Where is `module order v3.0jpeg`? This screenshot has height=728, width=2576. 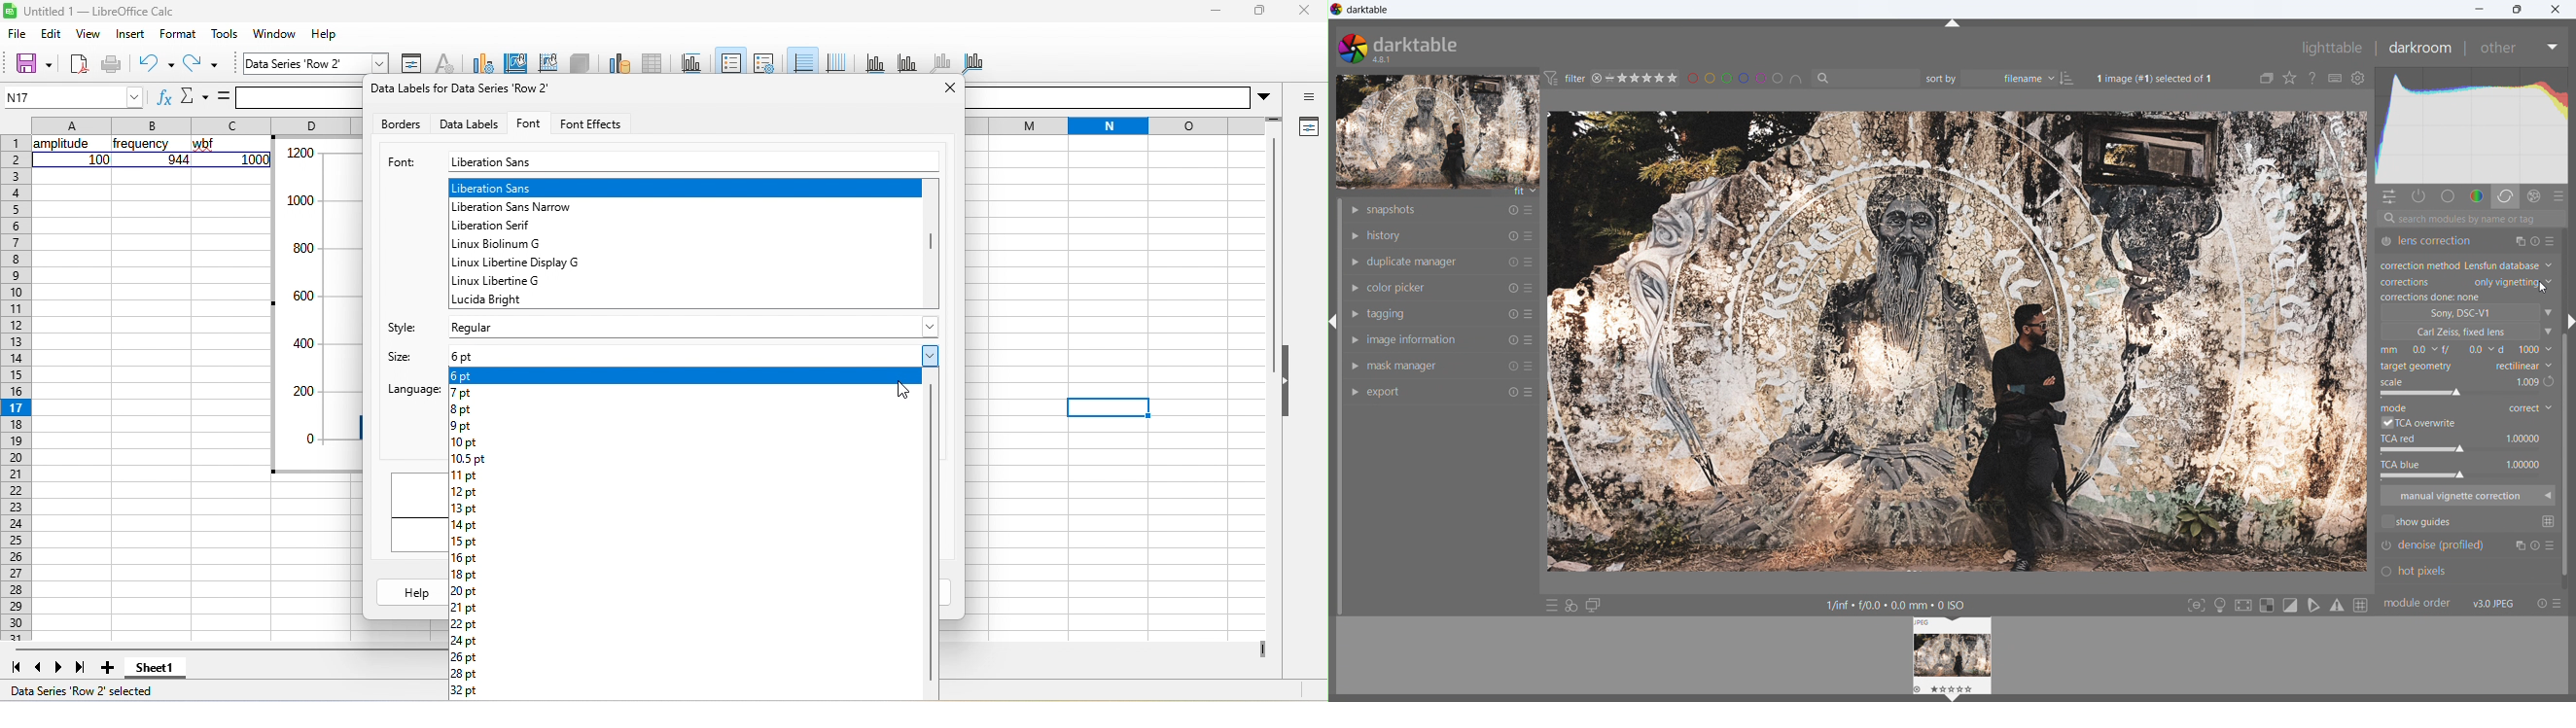 module order v3.0jpeg is located at coordinates (2452, 602).